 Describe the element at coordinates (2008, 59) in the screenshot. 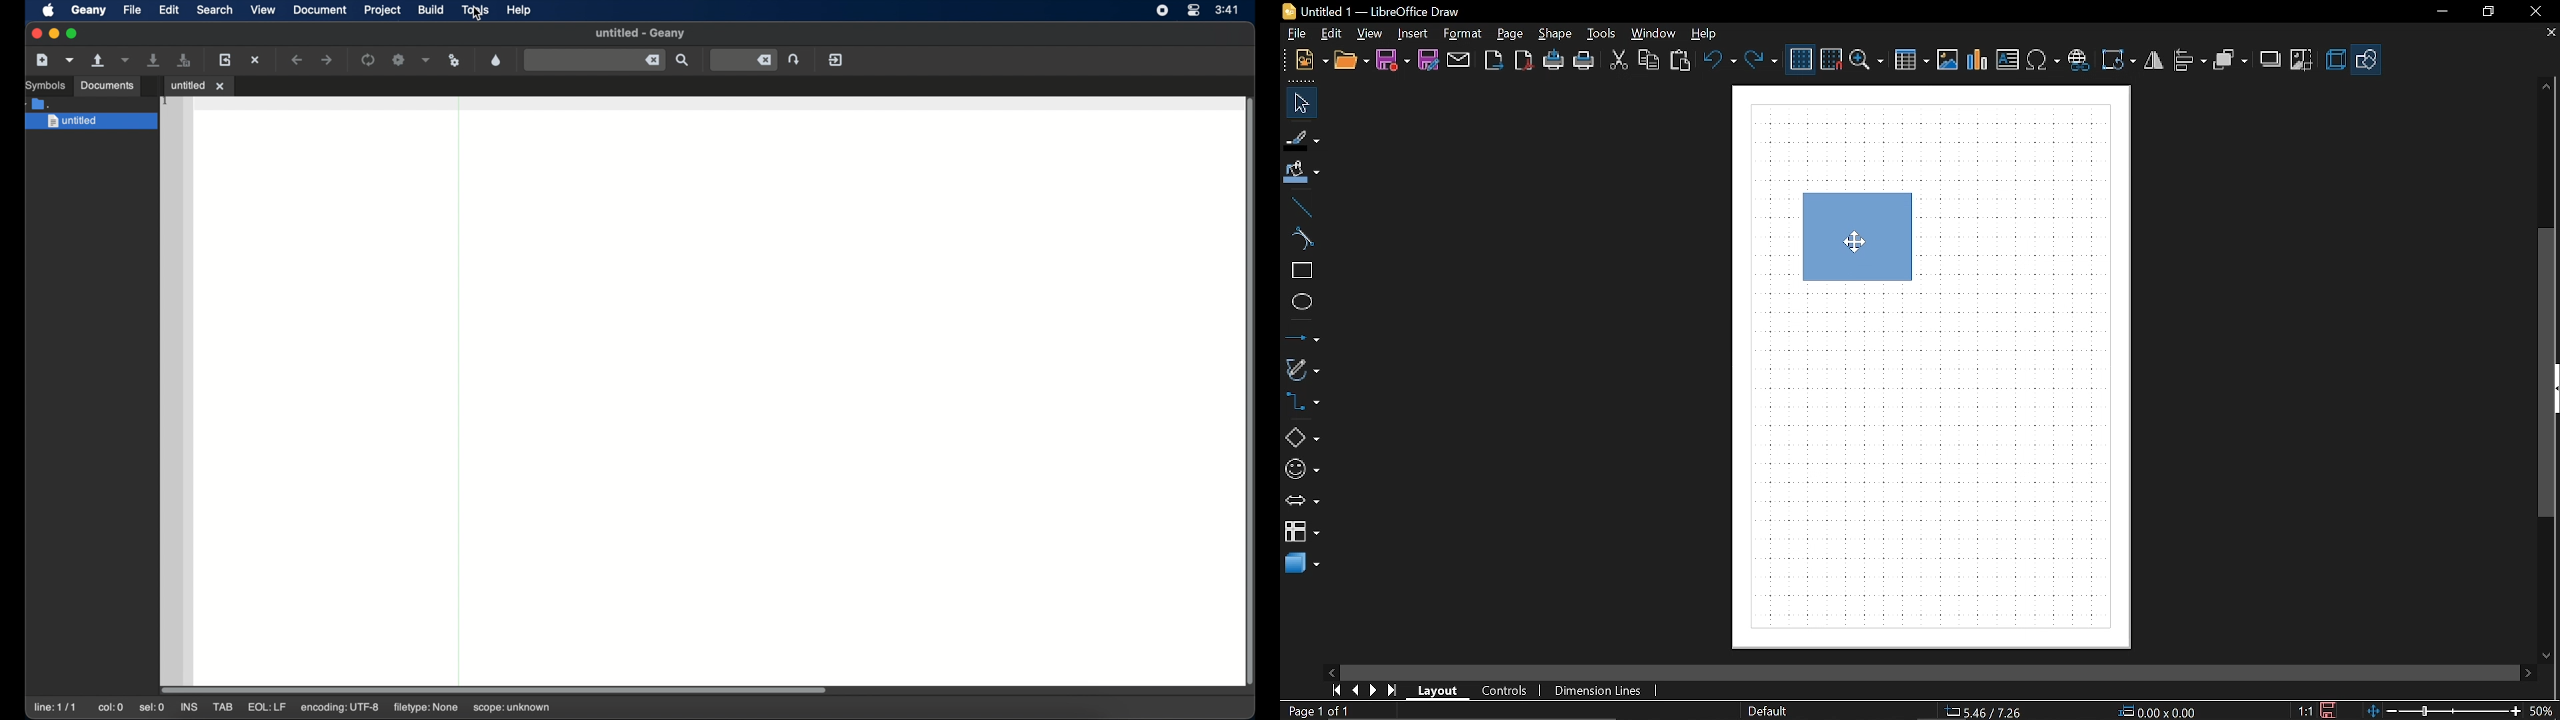

I see `Insert chart` at that location.